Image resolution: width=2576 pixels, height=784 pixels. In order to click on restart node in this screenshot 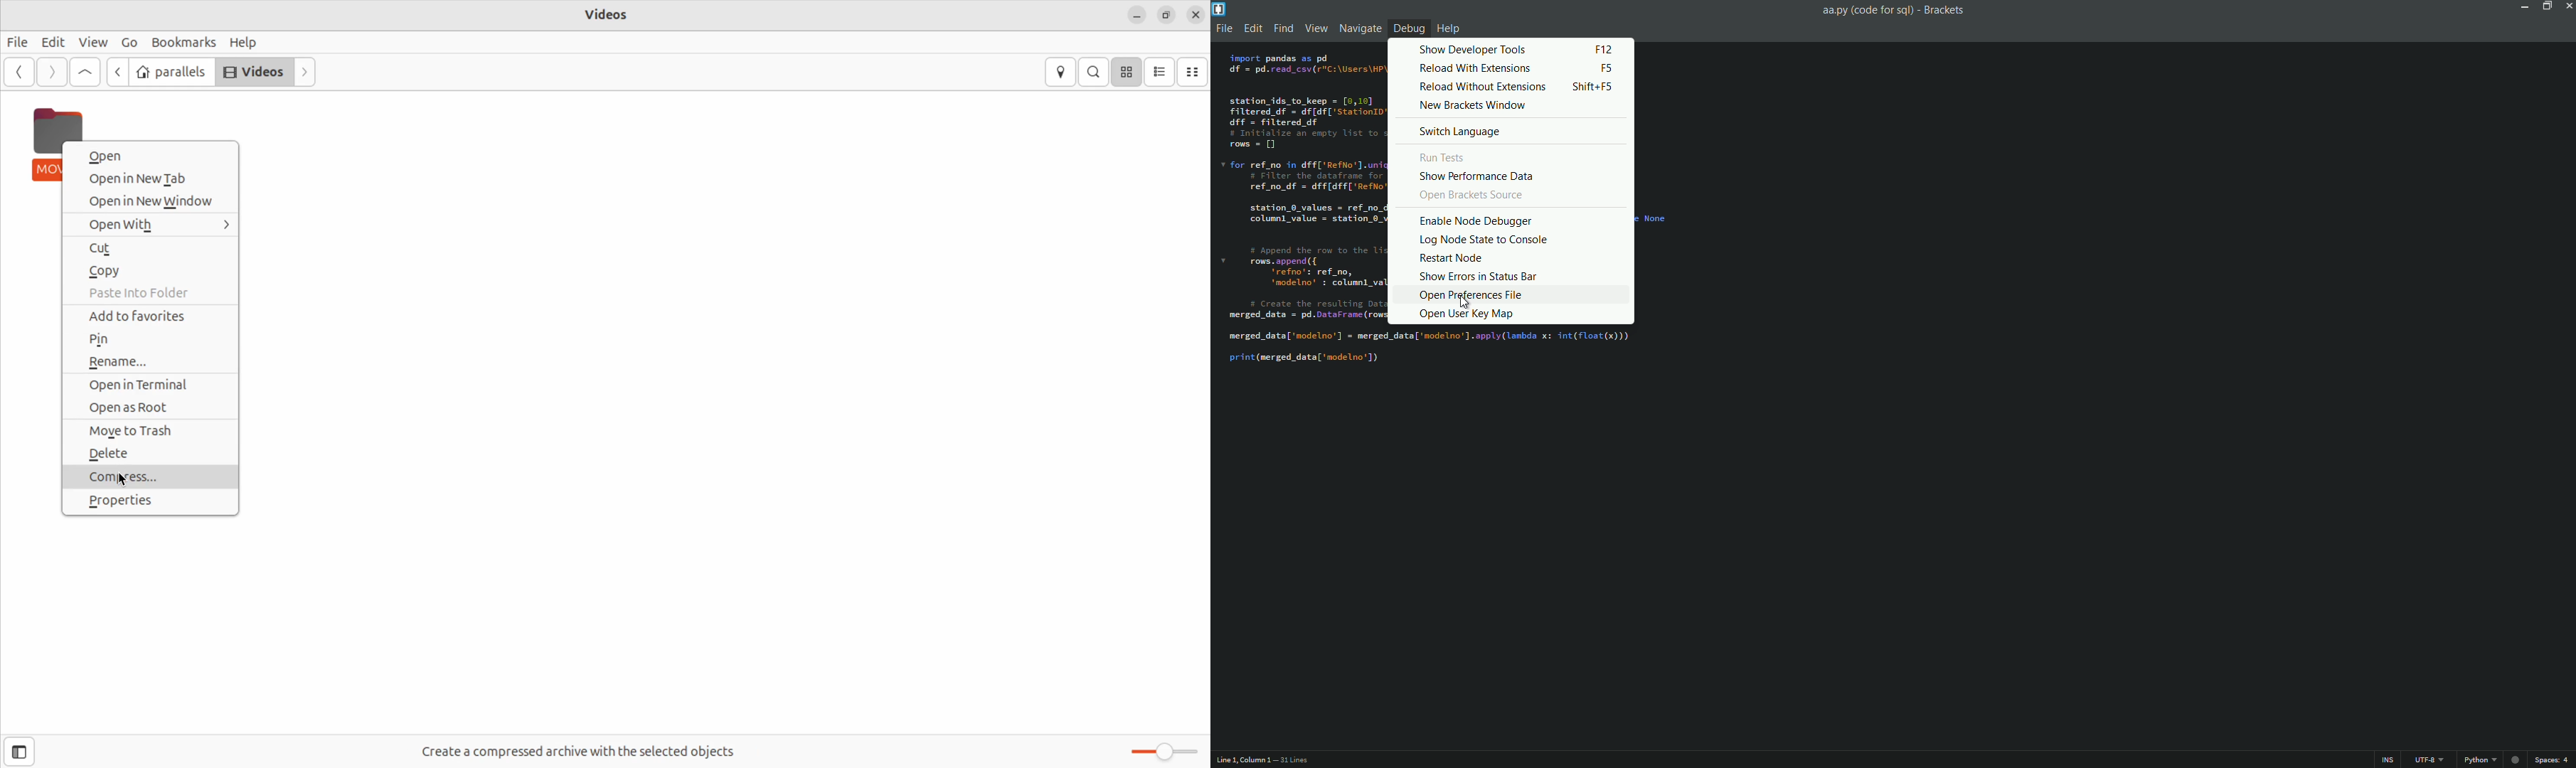, I will do `click(1451, 258)`.